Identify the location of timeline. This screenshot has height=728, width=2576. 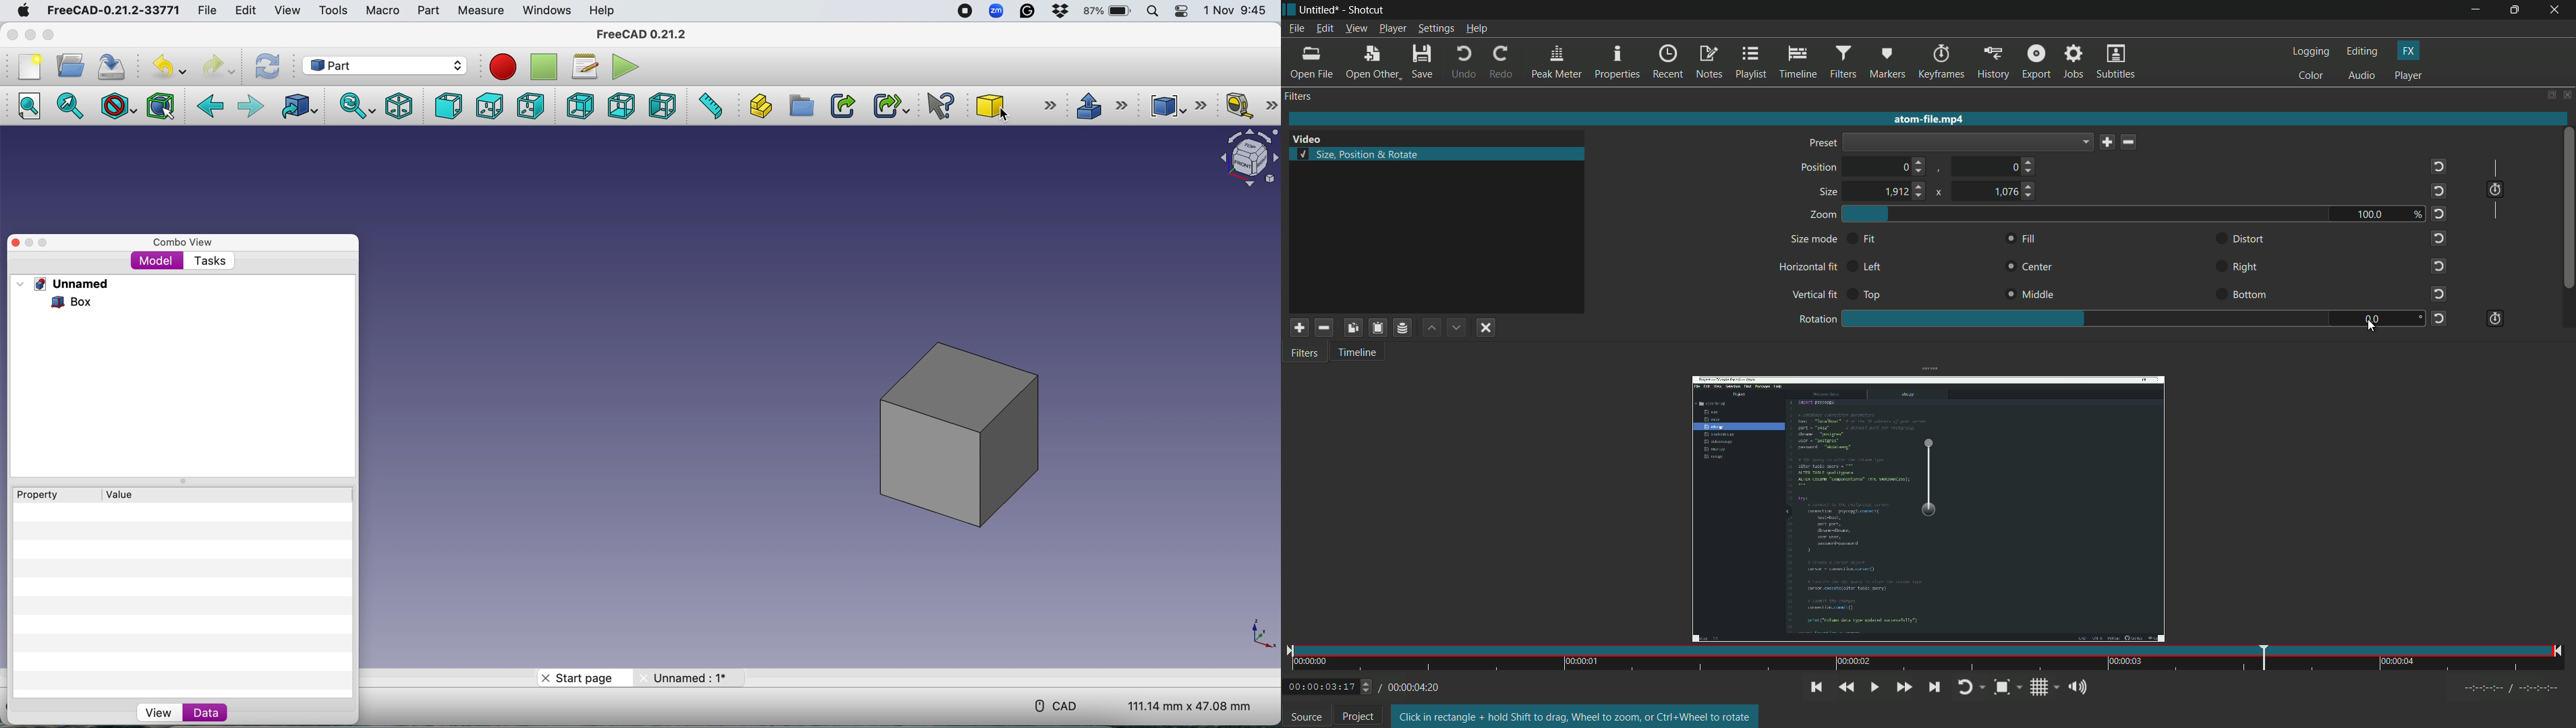
(1796, 63).